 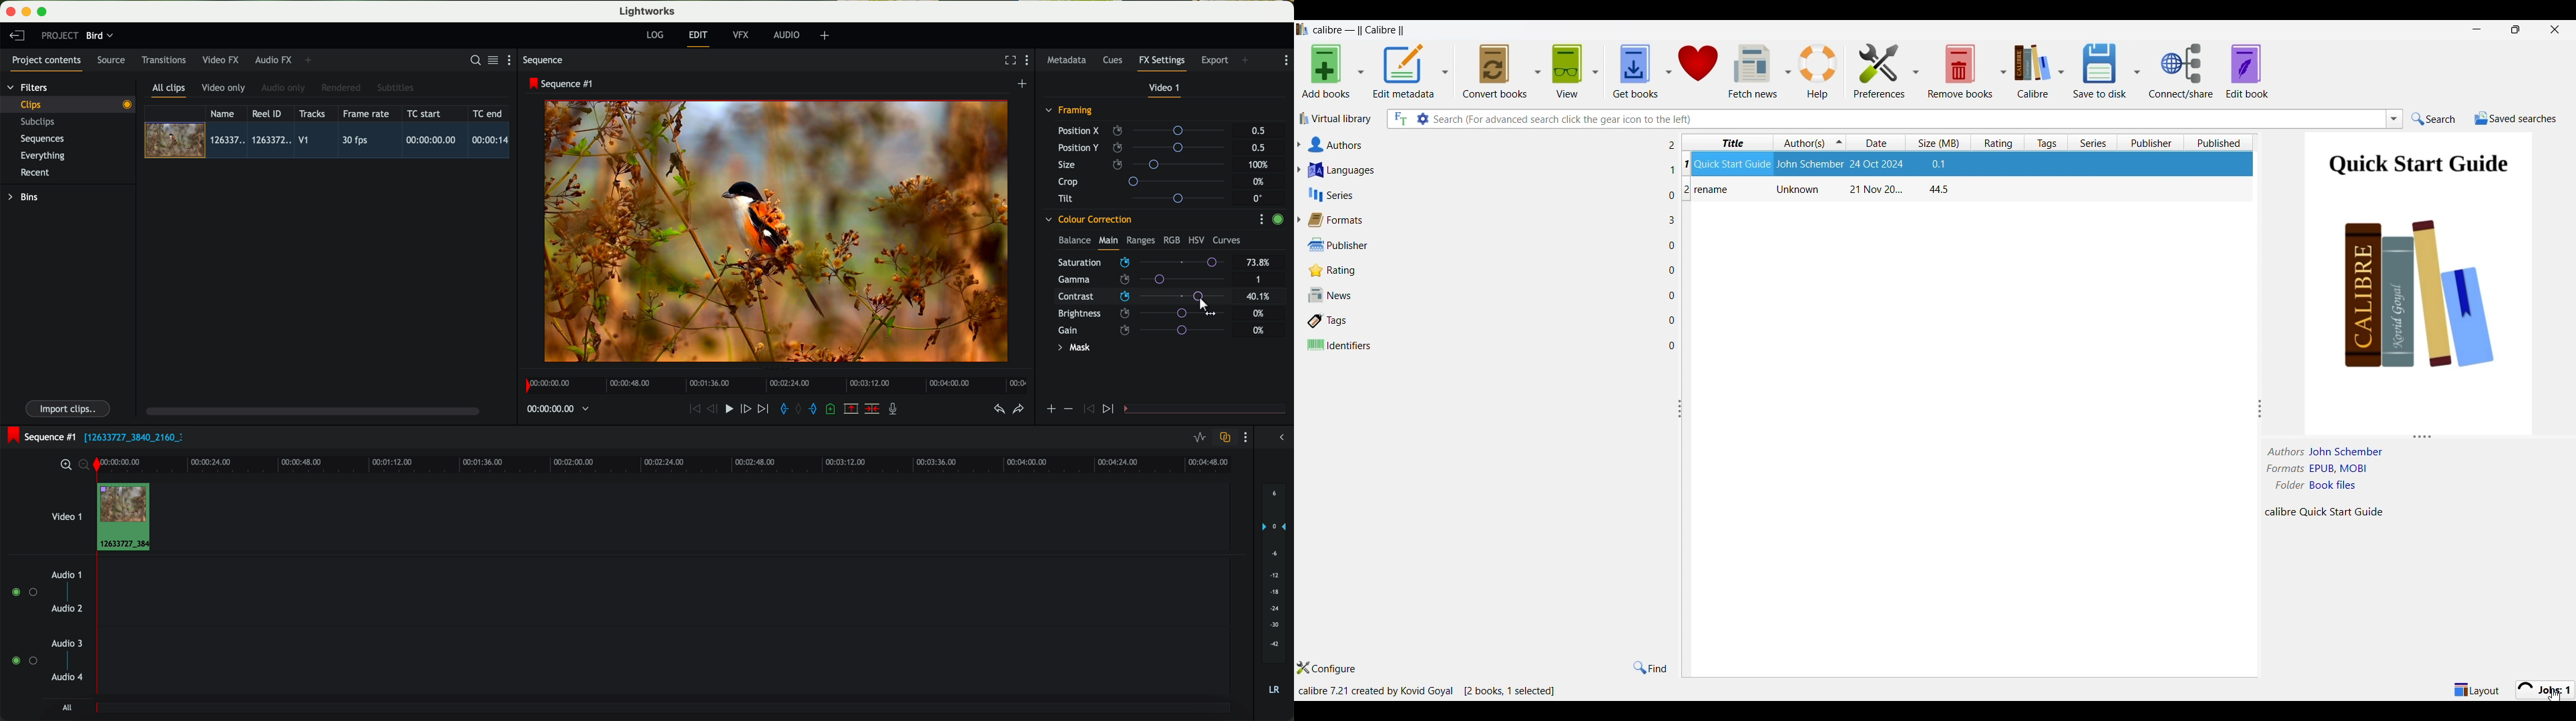 What do you see at coordinates (1960, 71) in the screenshot?
I see `Remove books` at bounding box center [1960, 71].